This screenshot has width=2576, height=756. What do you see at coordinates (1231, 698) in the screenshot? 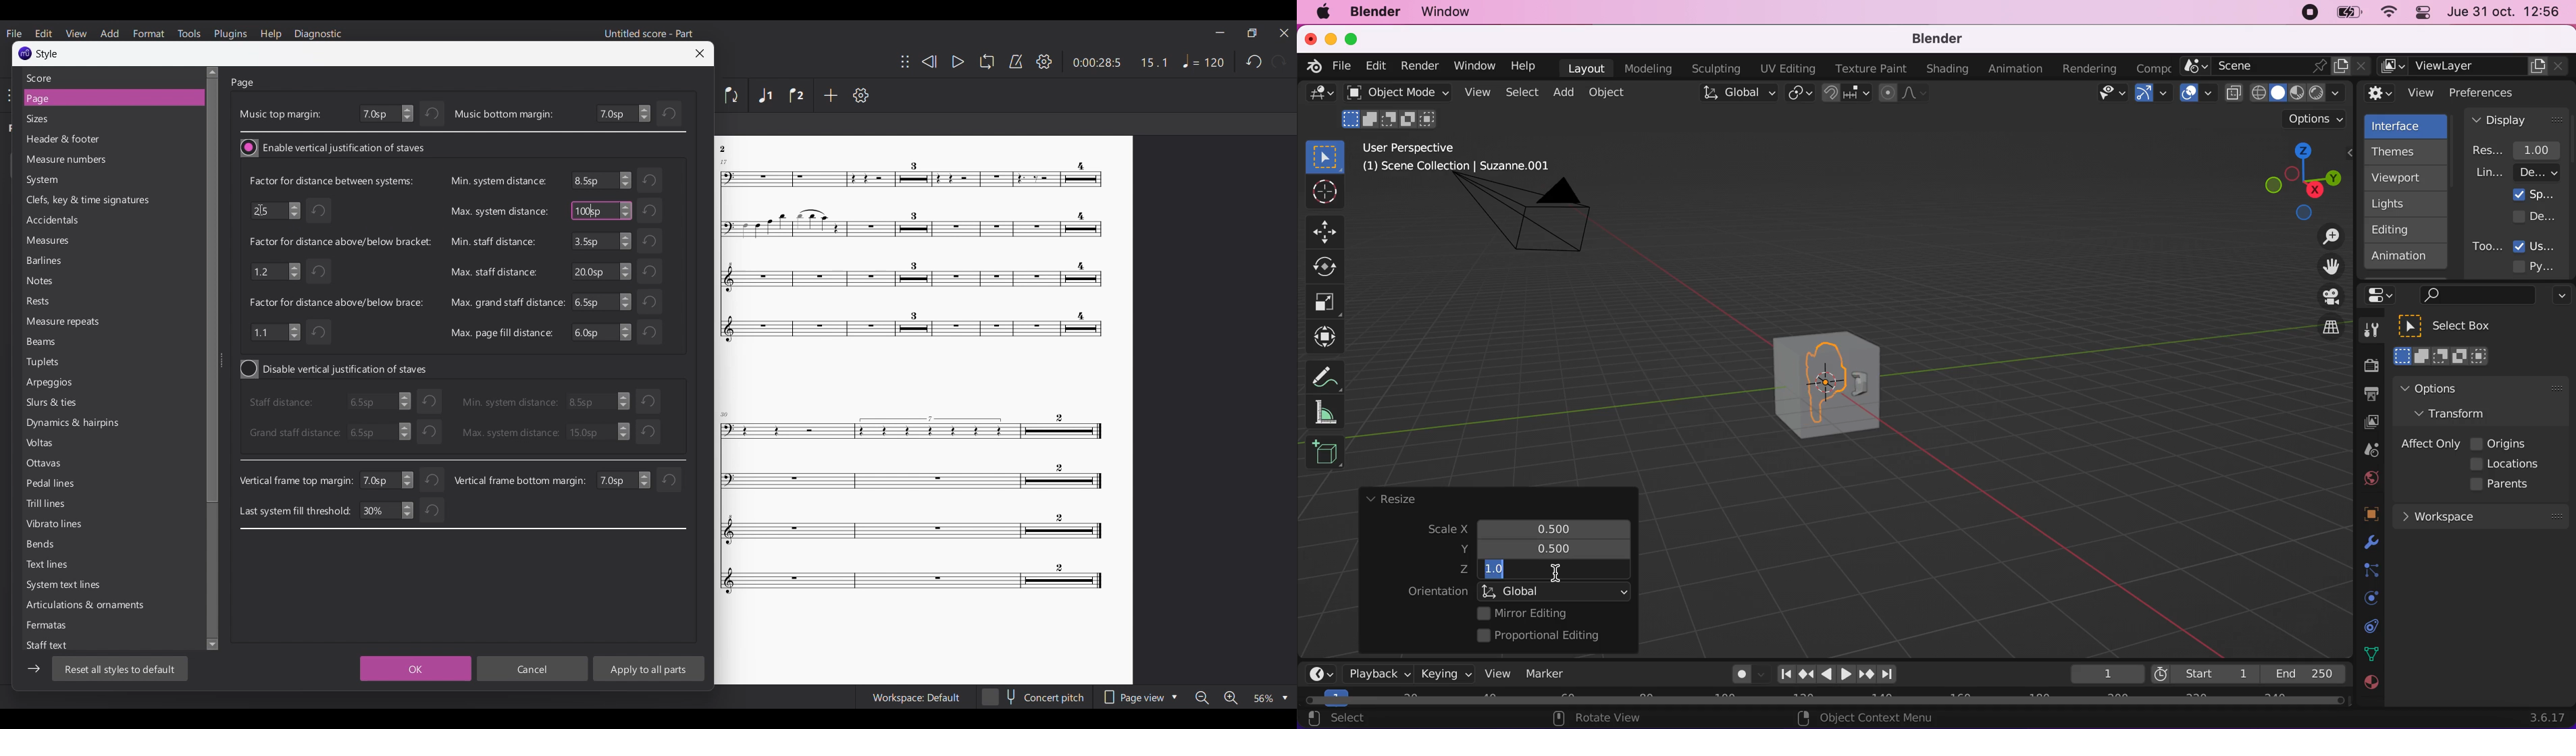
I see `Zoom in` at bounding box center [1231, 698].